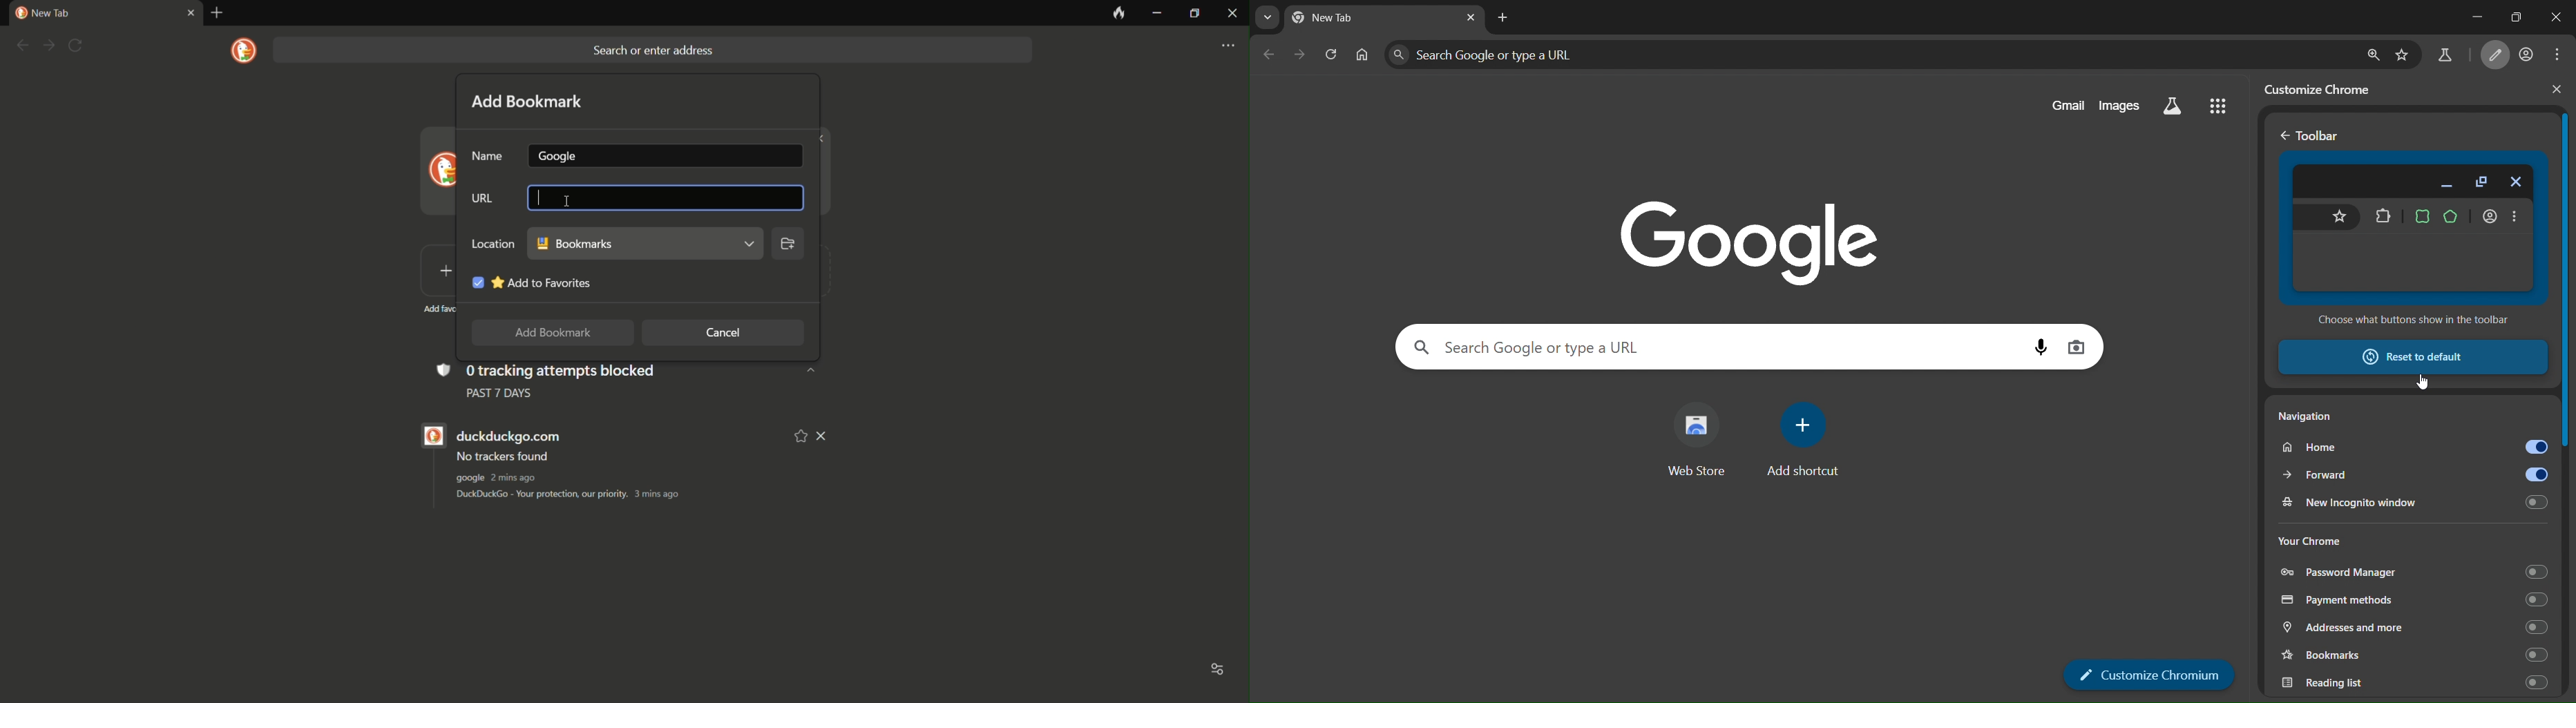  I want to click on add to favorite, so click(529, 280).